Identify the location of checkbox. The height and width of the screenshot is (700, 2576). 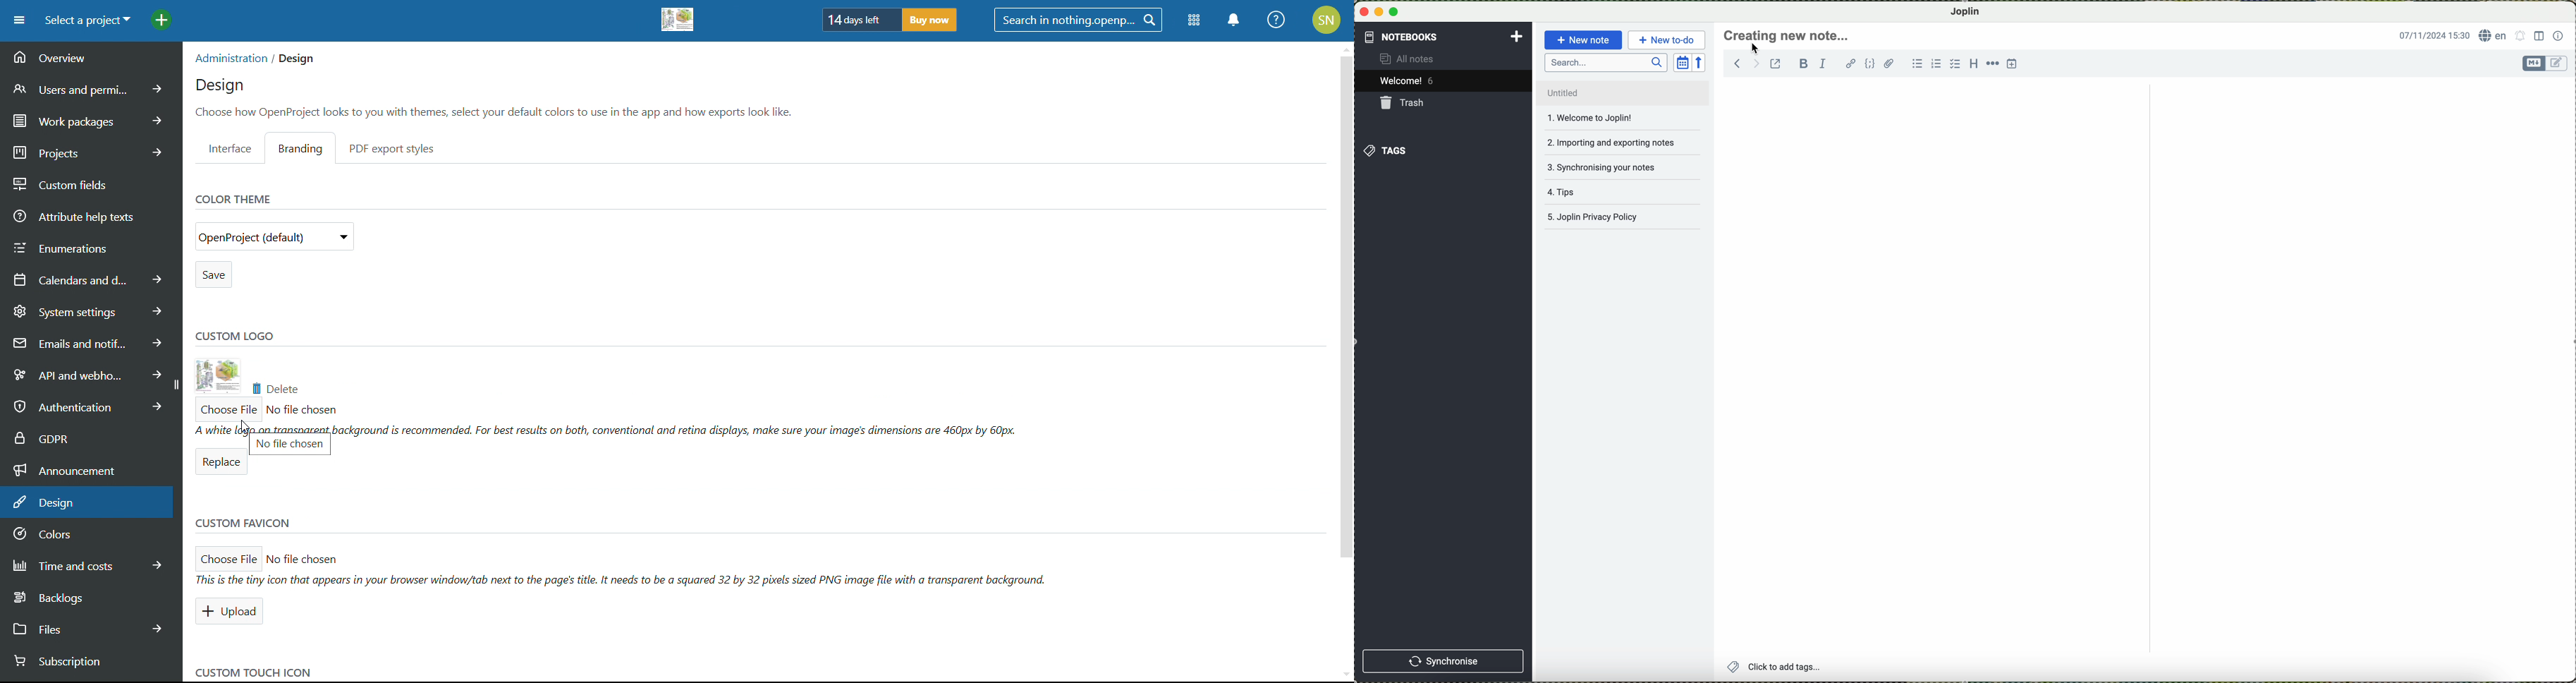
(1954, 64).